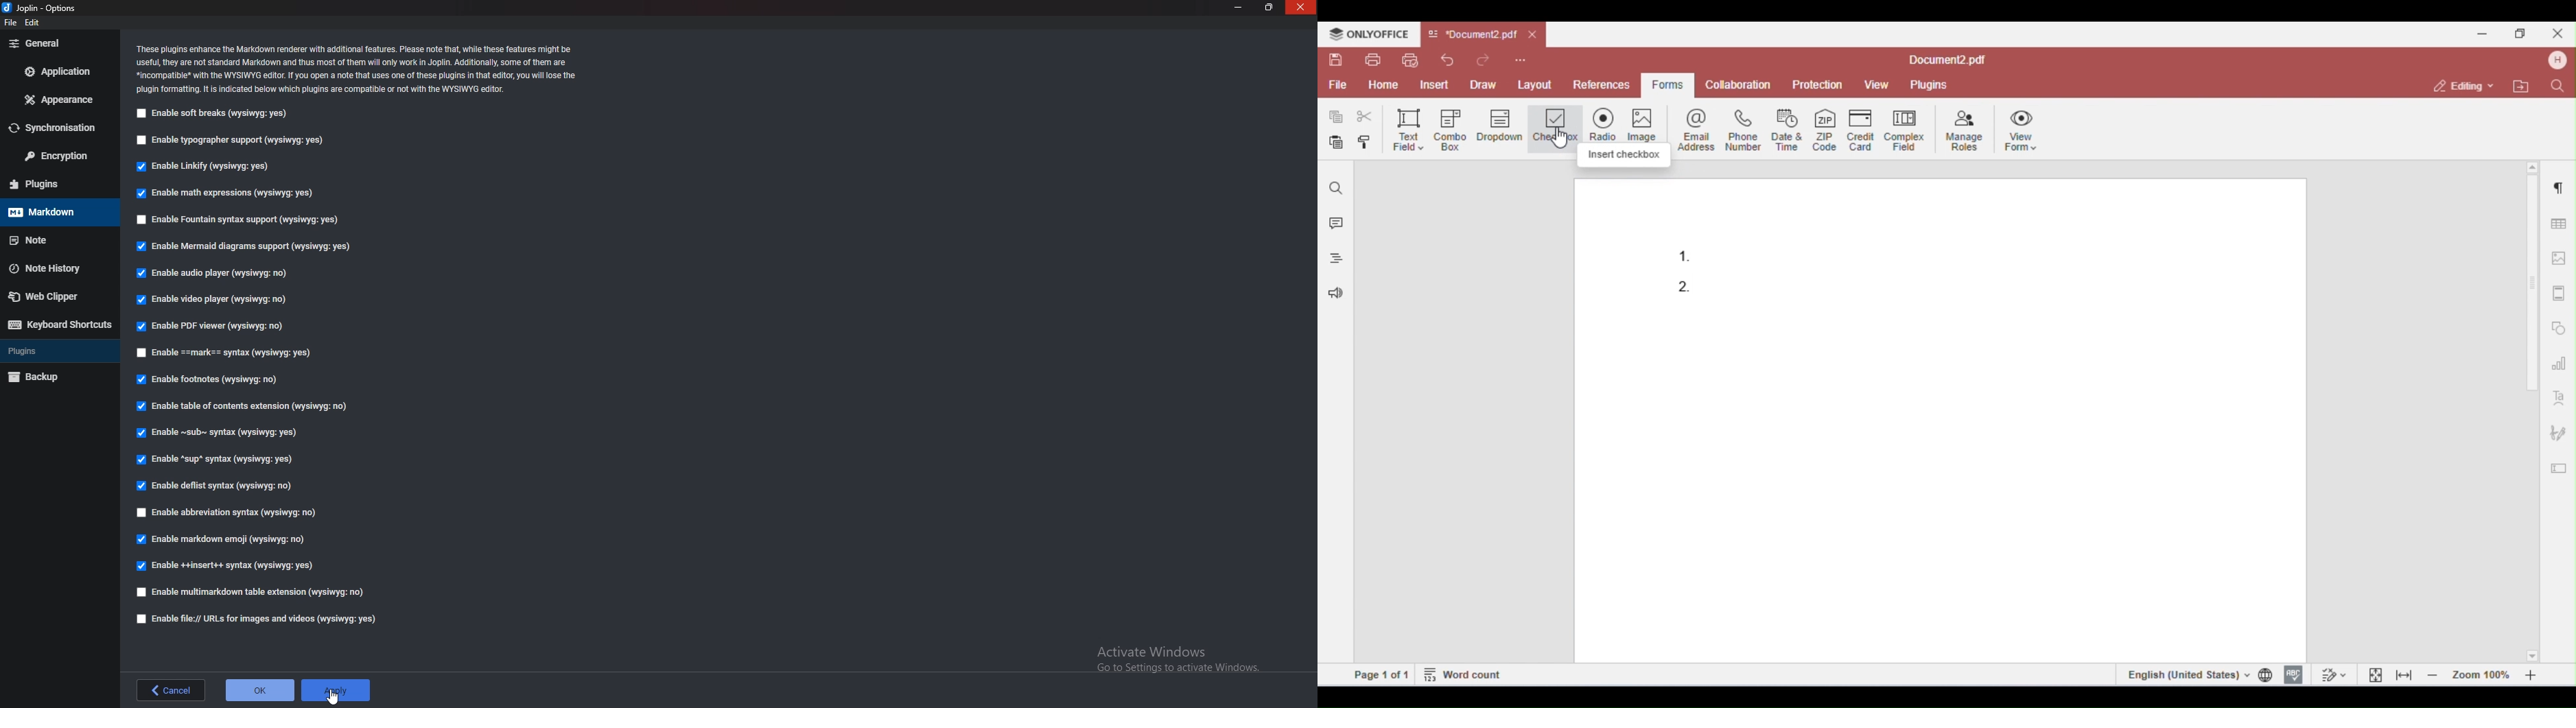  What do you see at coordinates (226, 196) in the screenshot?
I see `Enable math expressions` at bounding box center [226, 196].